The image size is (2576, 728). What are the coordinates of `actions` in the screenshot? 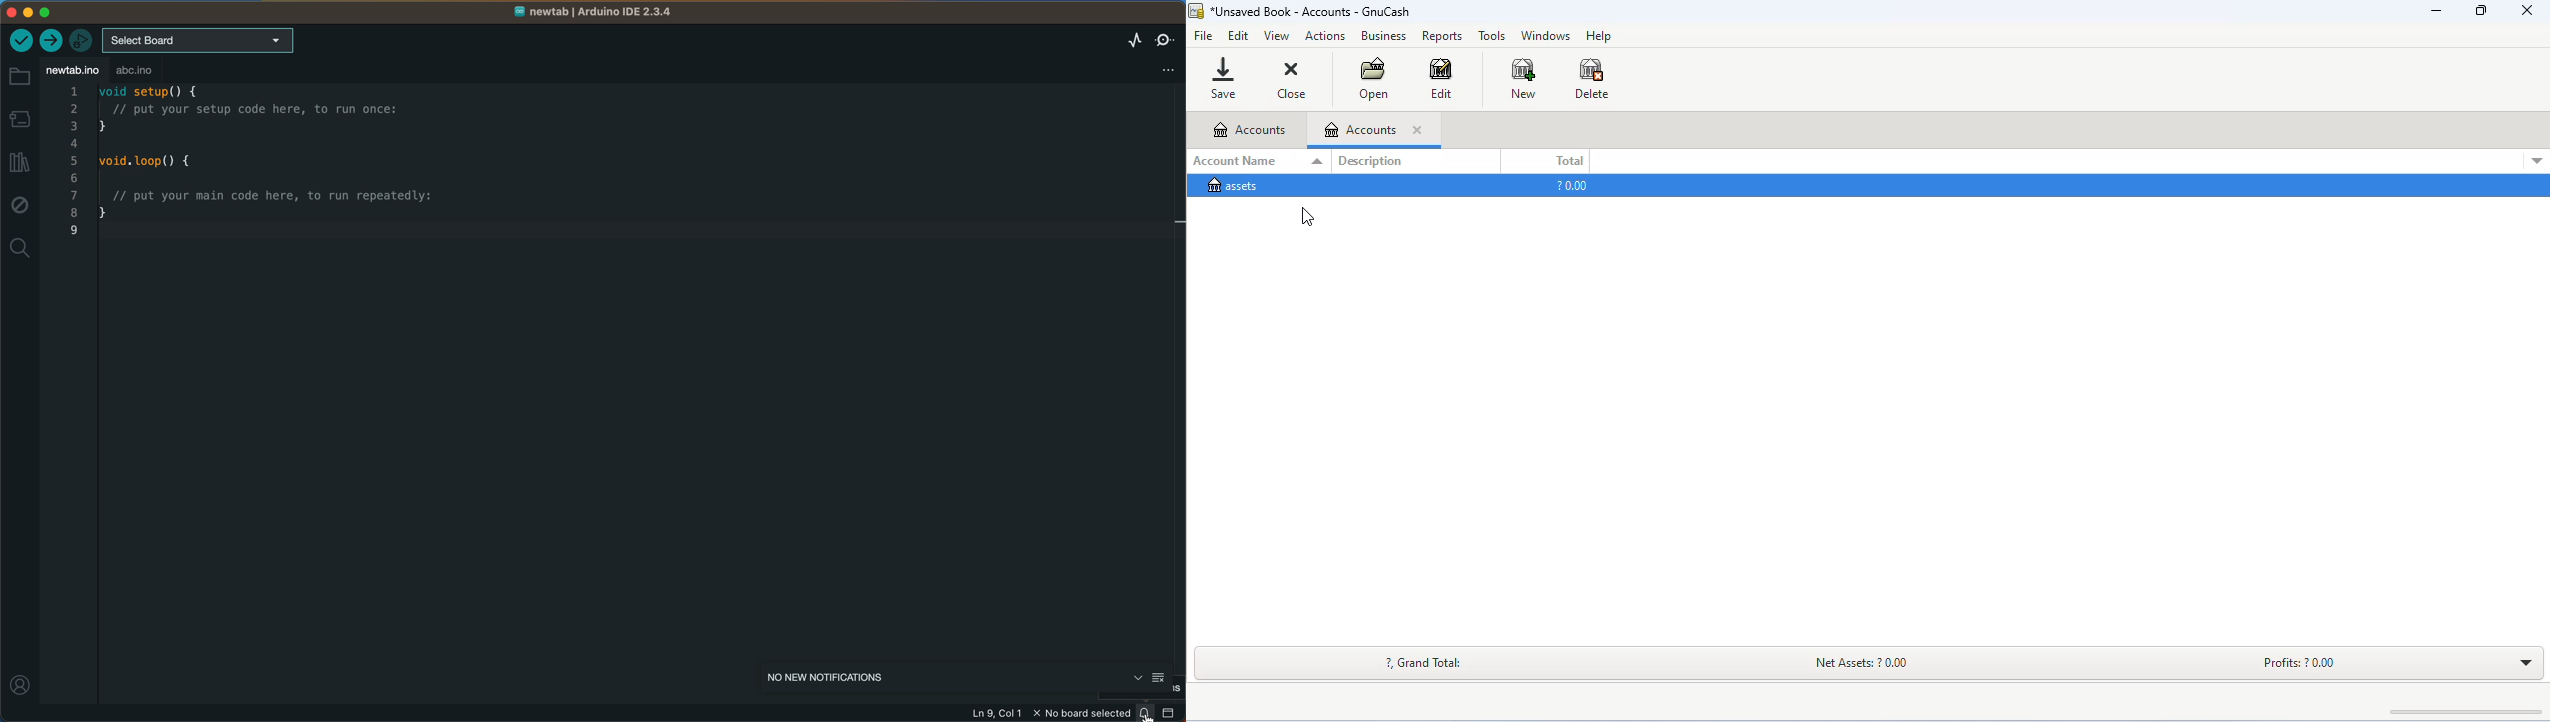 It's located at (1326, 36).